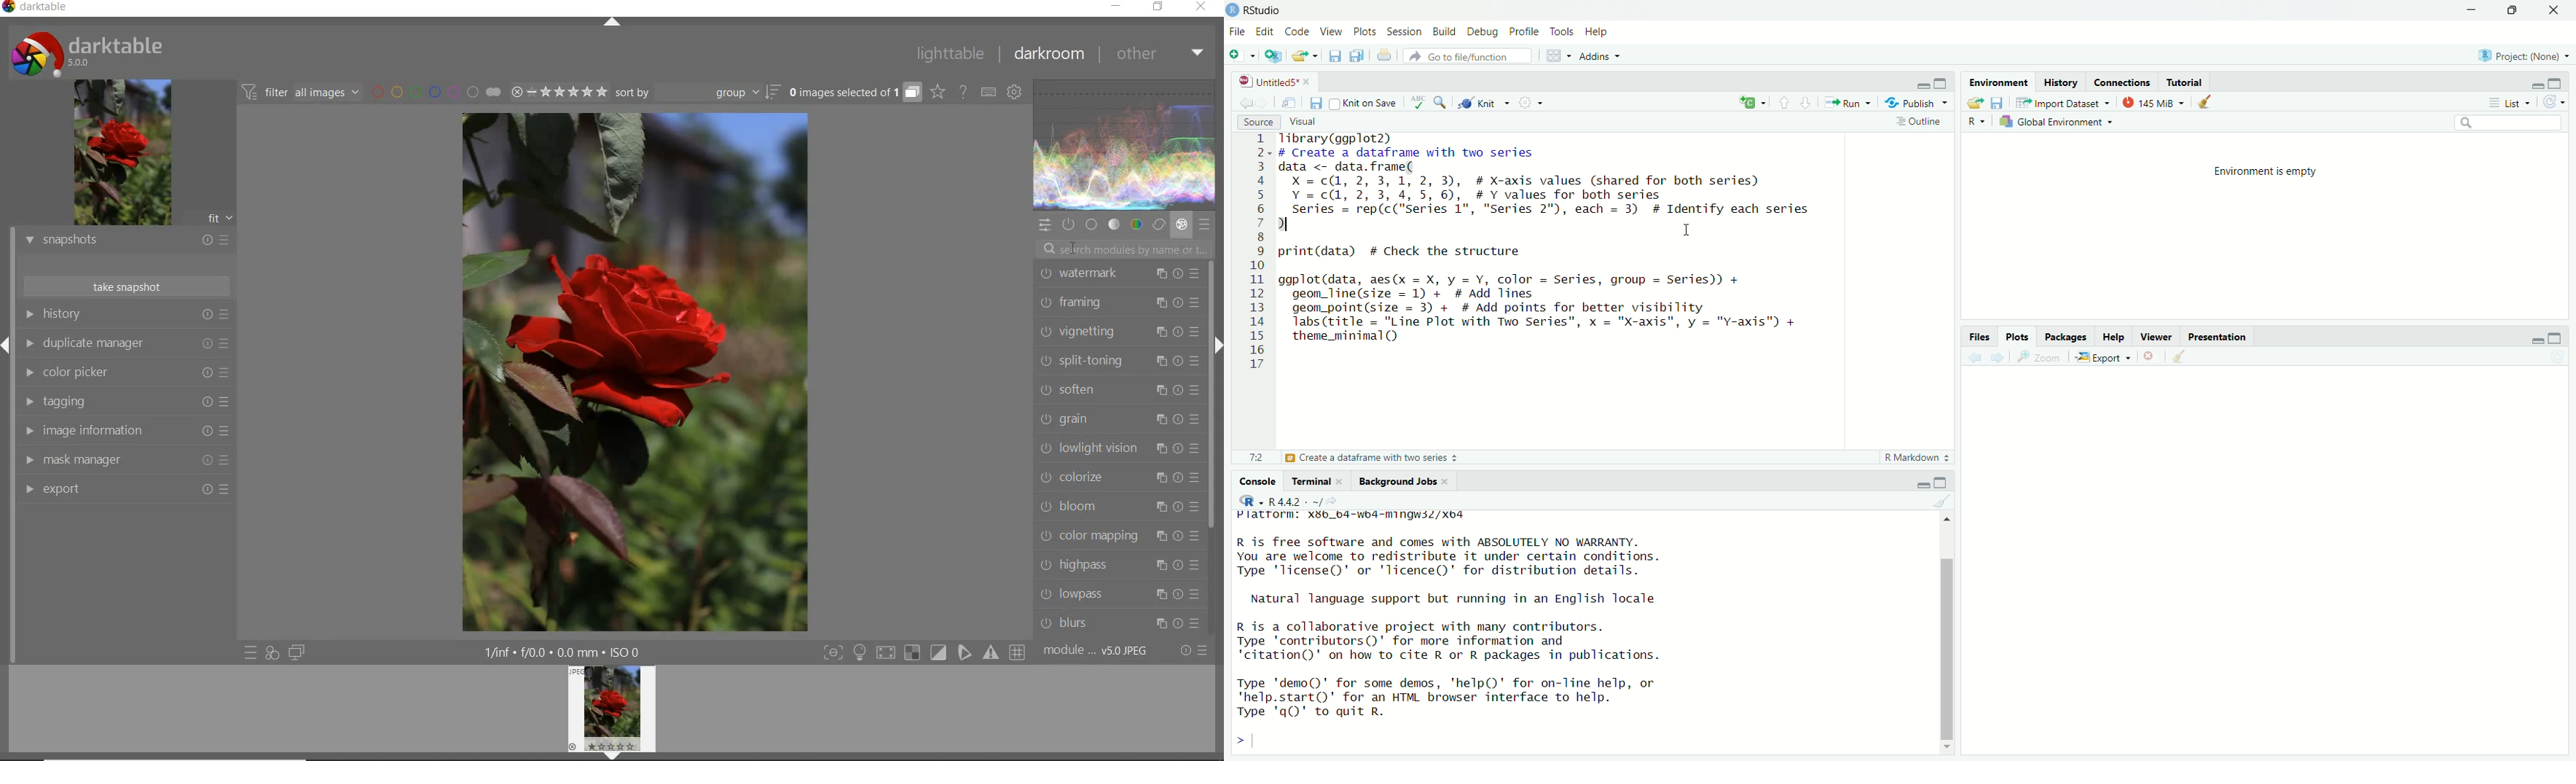  Describe the element at coordinates (1603, 58) in the screenshot. I see `Addns` at that location.